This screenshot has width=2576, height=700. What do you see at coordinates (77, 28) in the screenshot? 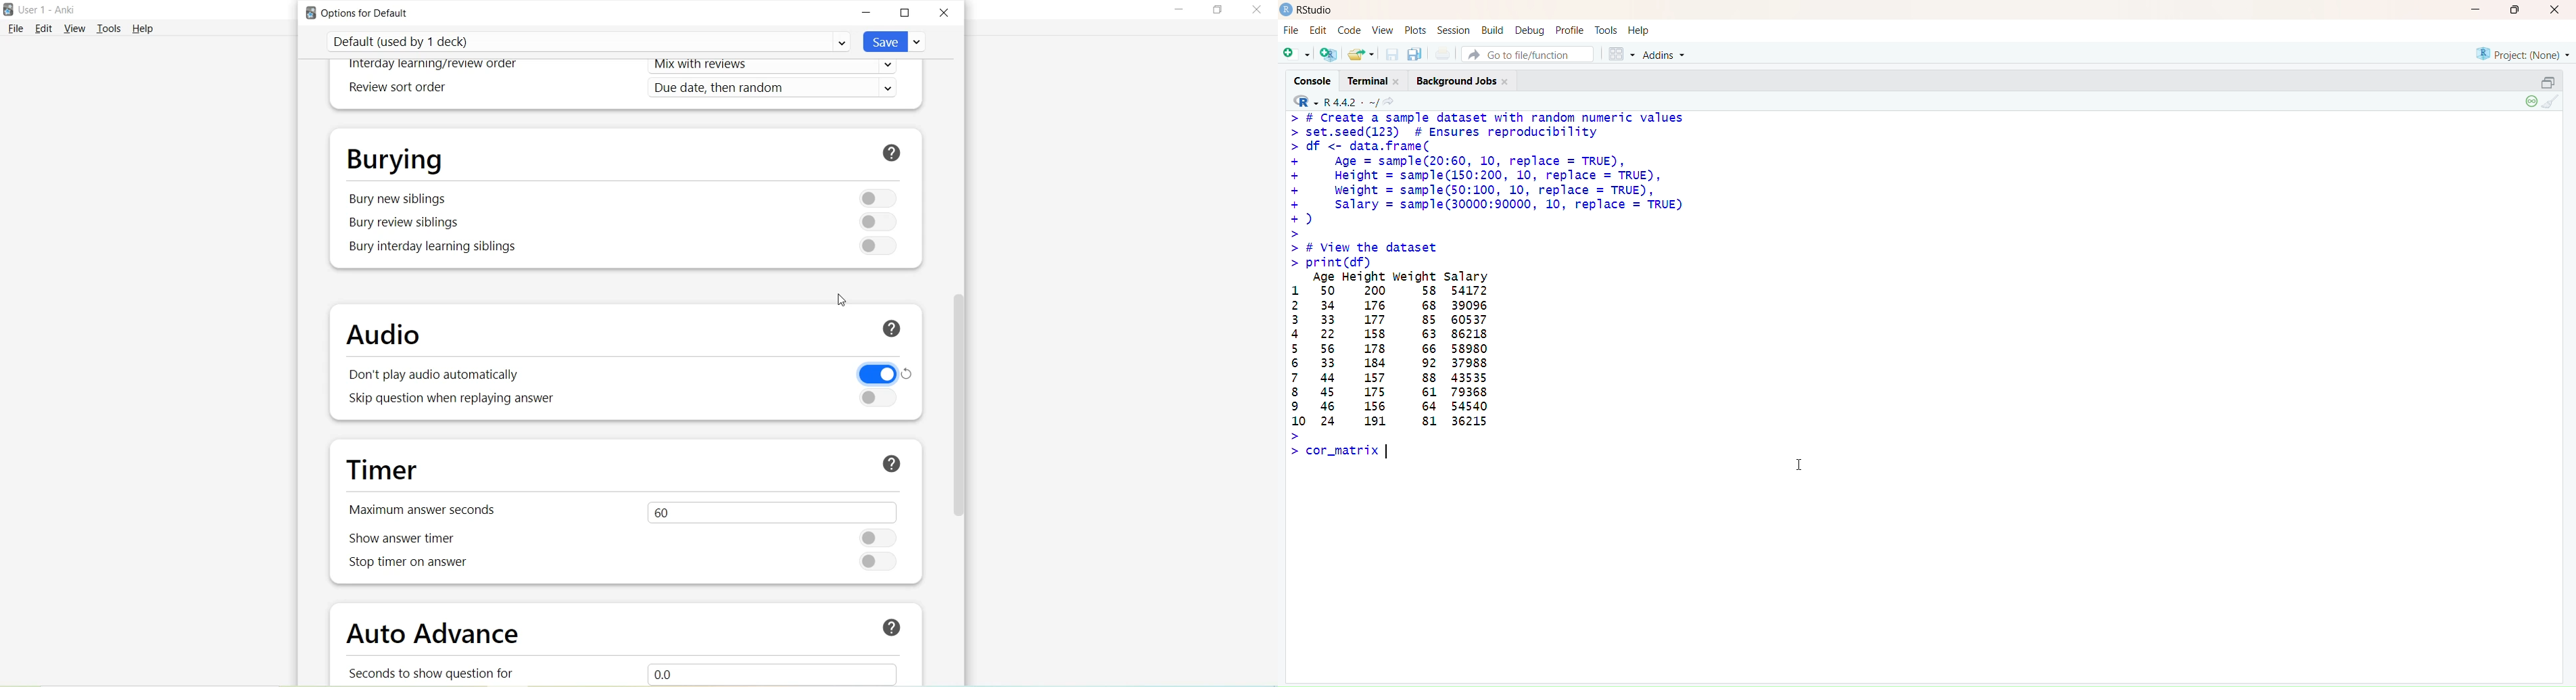
I see `View` at bounding box center [77, 28].